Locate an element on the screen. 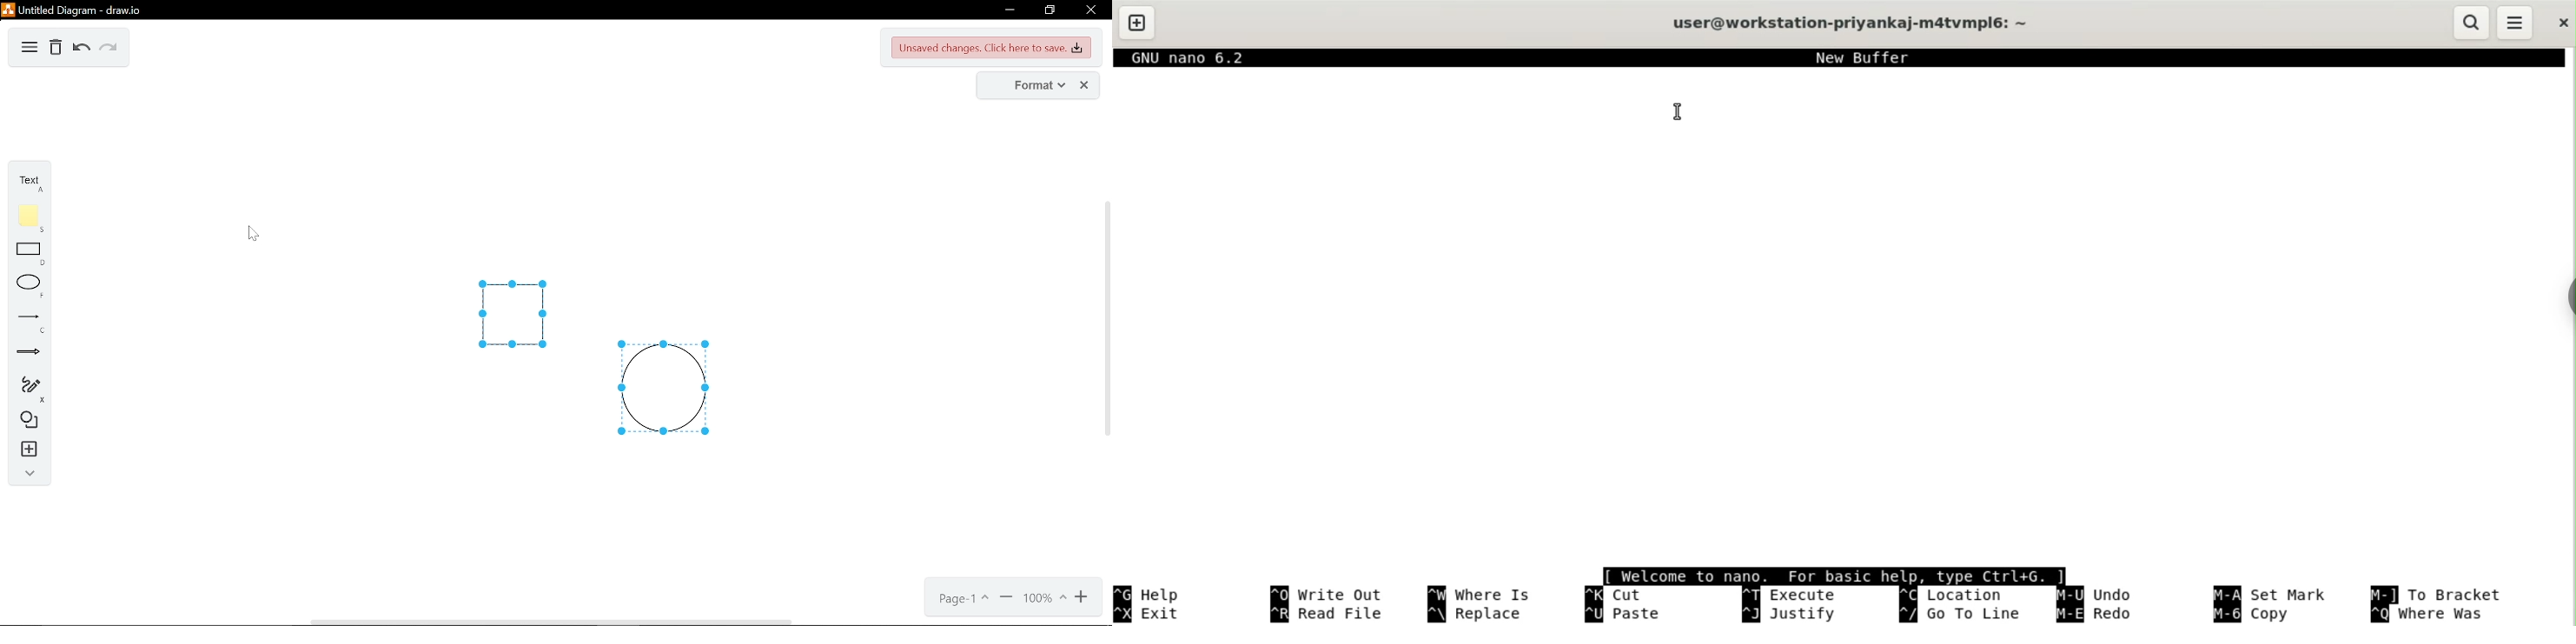 The width and height of the screenshot is (2576, 644). user@workstation-privankaj-m4atvmplé6: ~ is located at coordinates (1853, 24).